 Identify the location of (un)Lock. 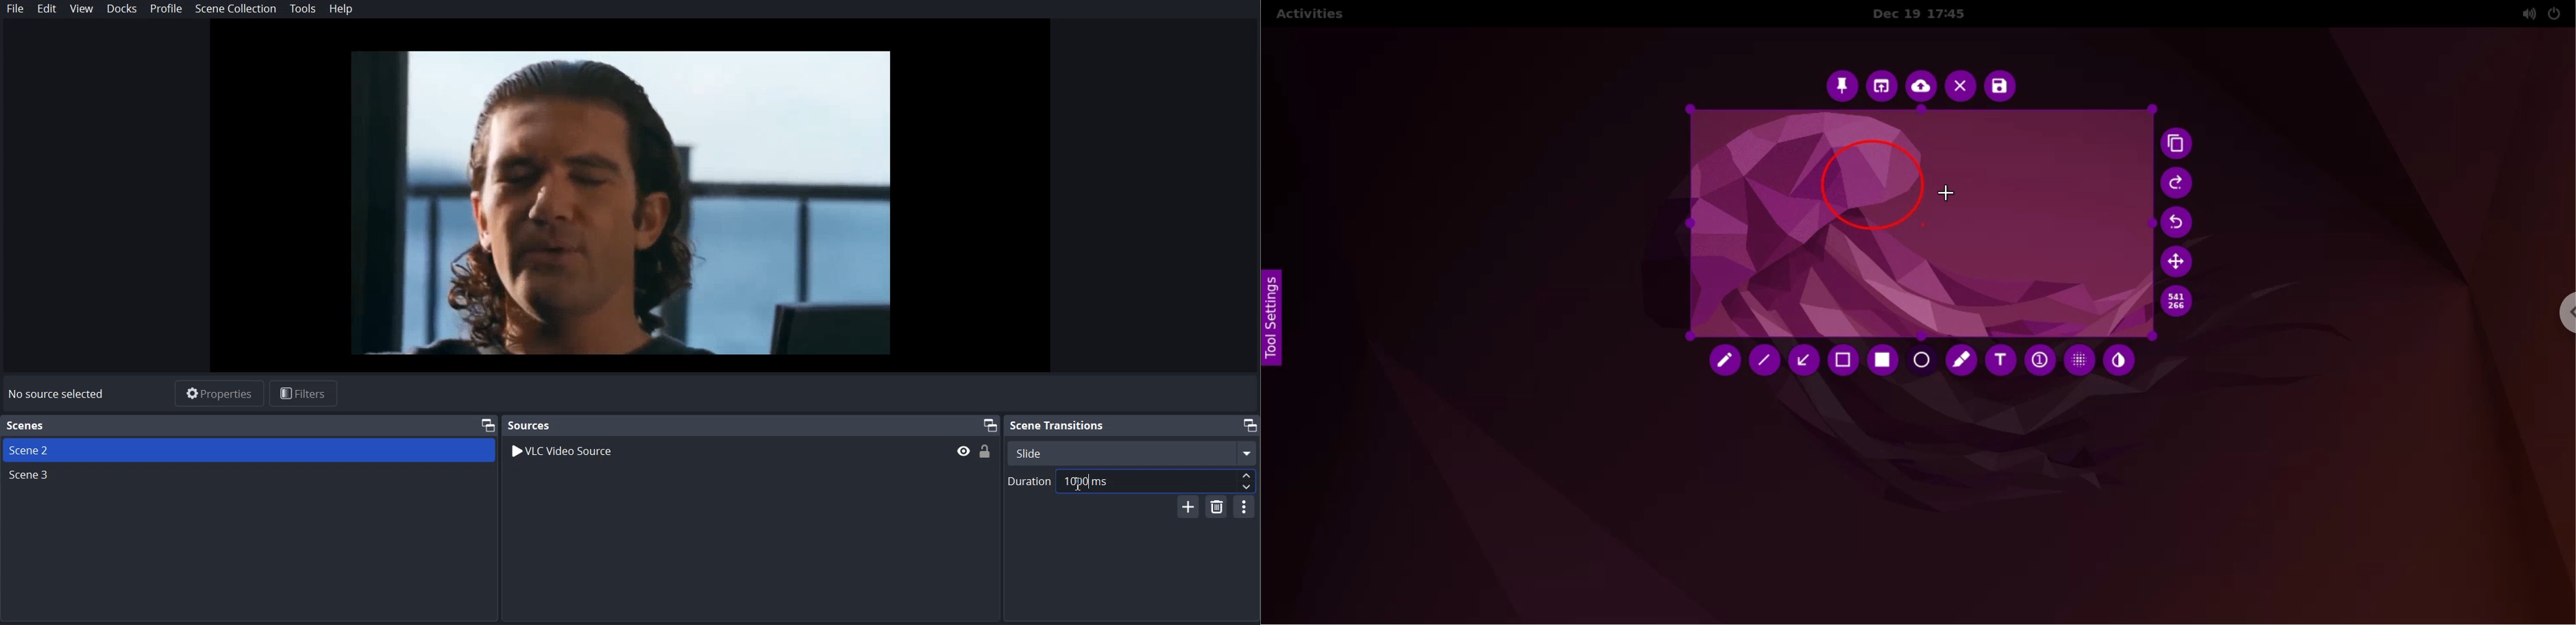
(986, 450).